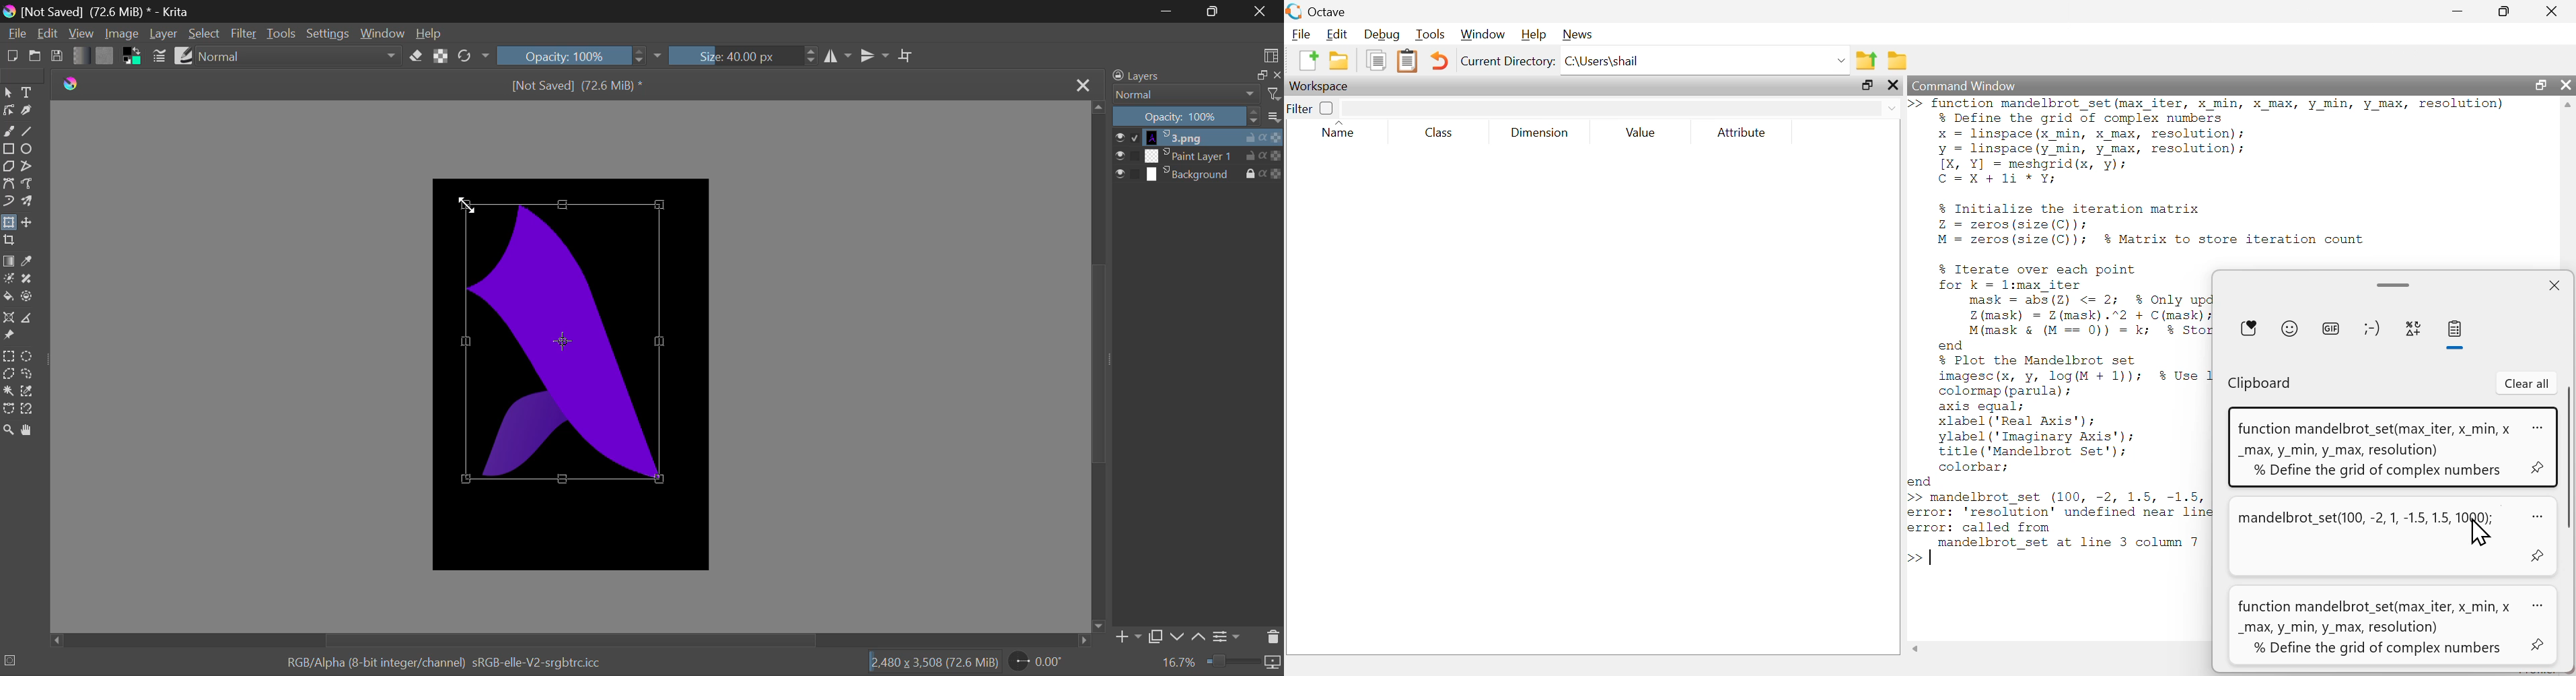  I want to click on Save, so click(58, 56).